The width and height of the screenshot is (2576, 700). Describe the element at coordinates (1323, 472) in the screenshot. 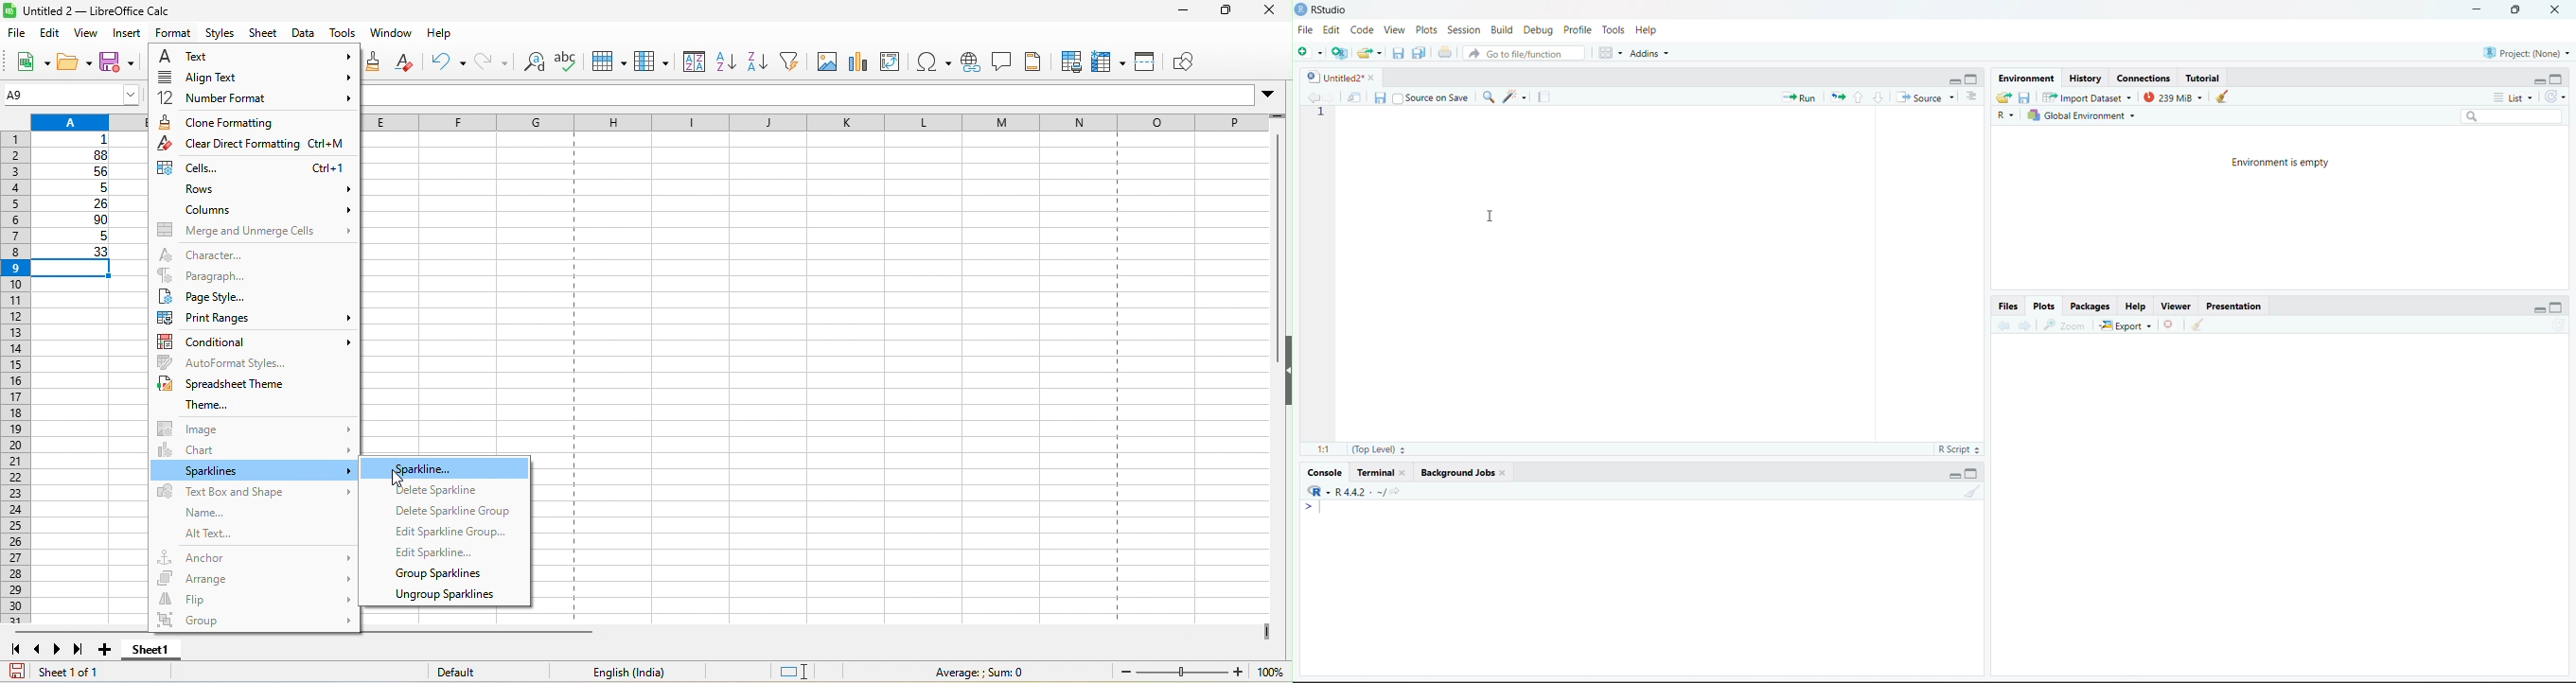

I see `Console` at that location.